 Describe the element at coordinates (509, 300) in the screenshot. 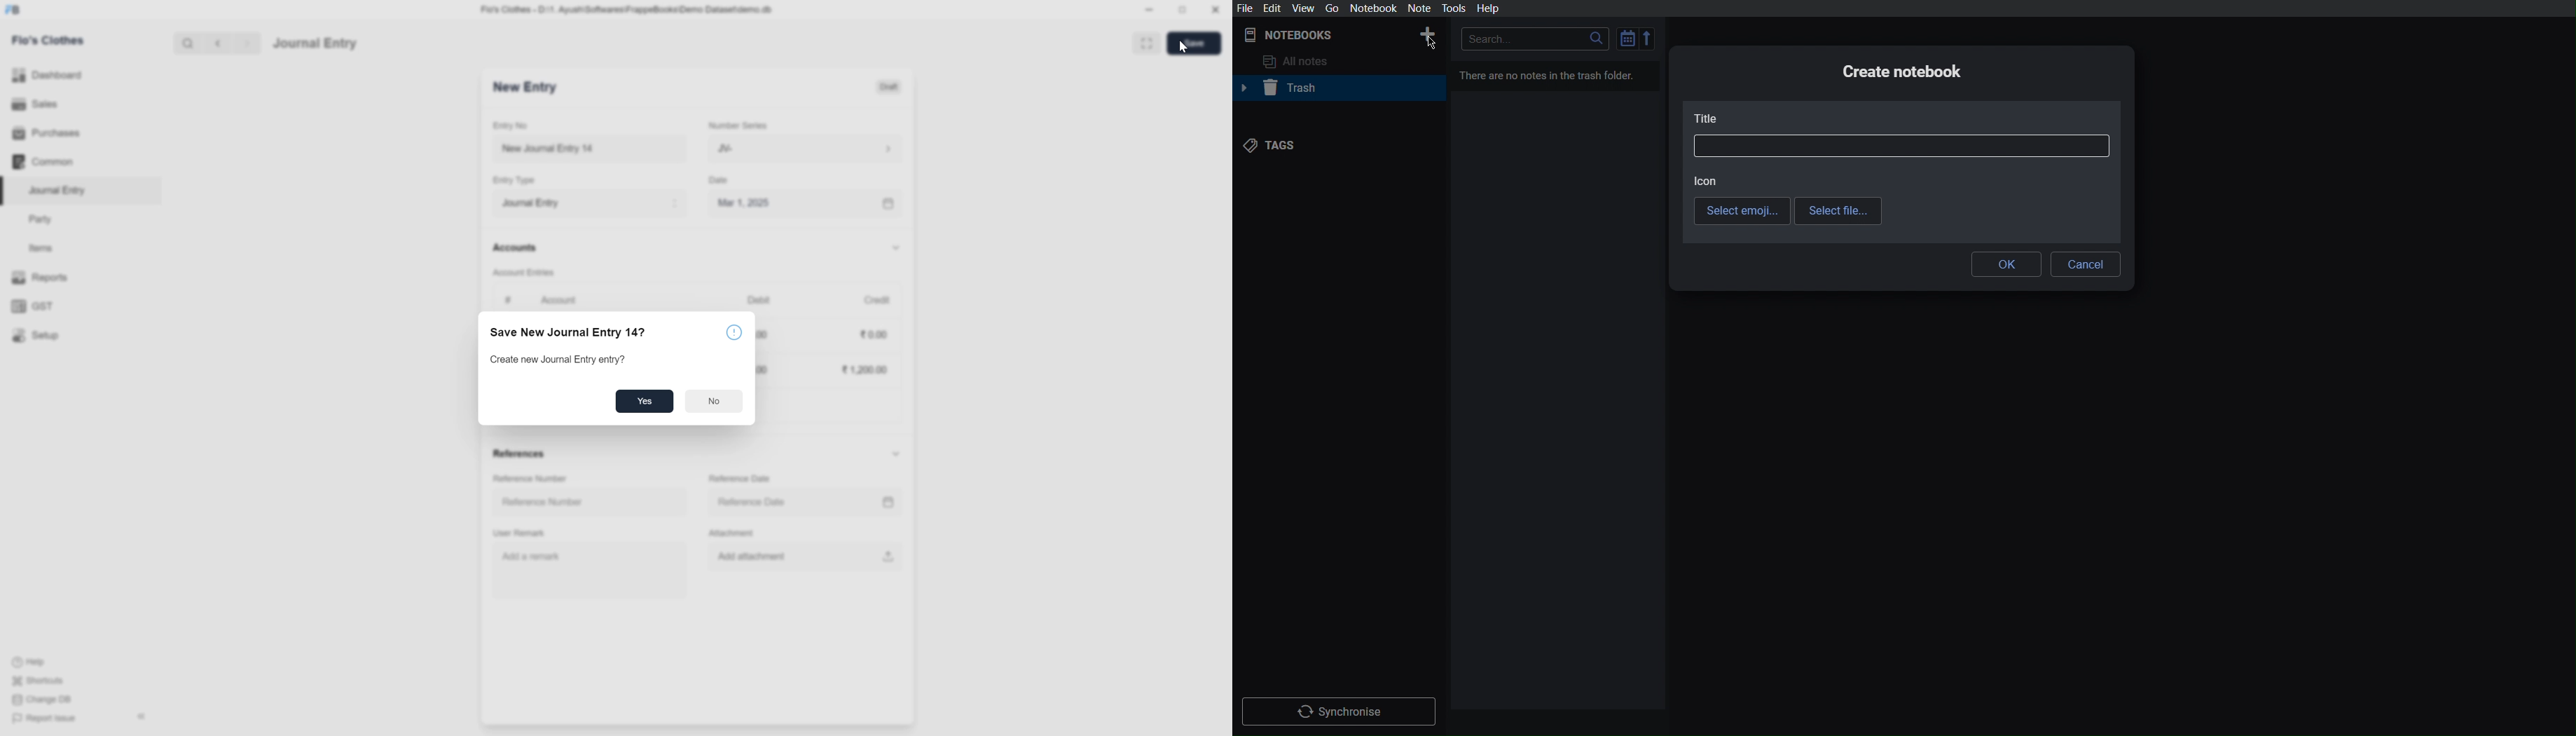

I see `#` at that location.